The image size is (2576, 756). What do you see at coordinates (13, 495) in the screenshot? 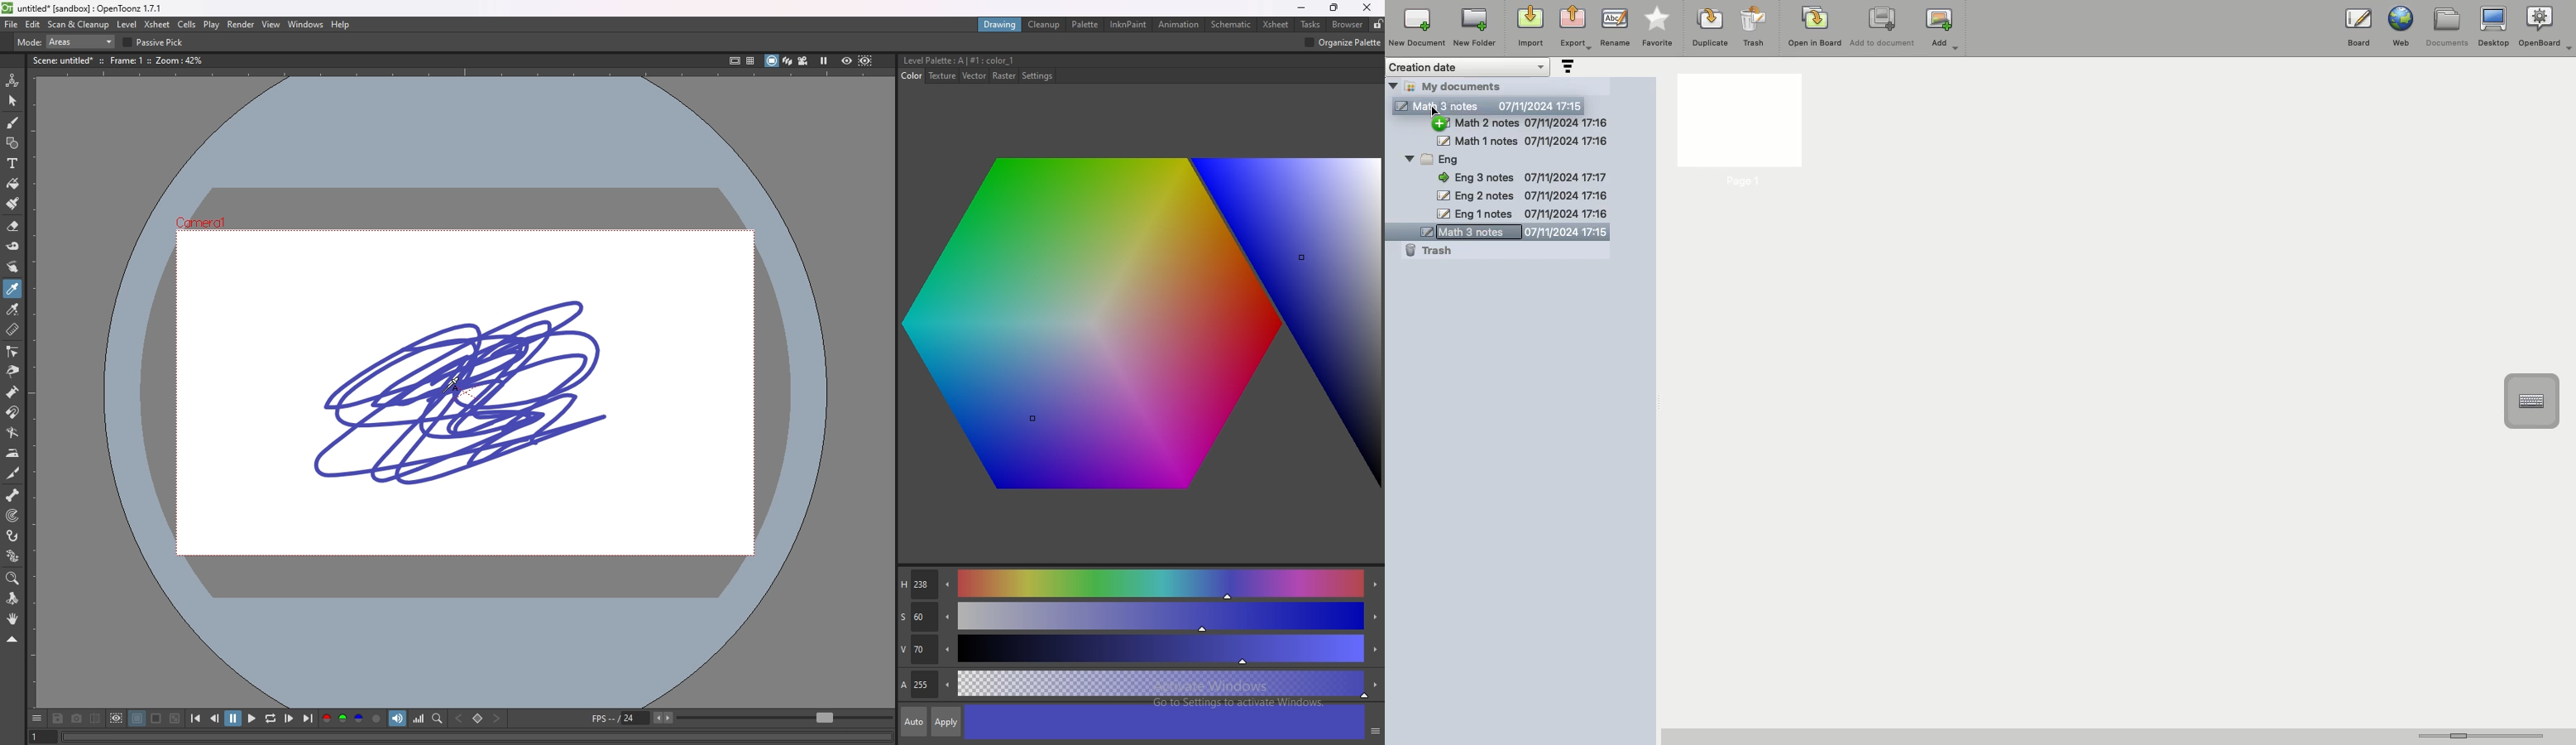
I see `skeleton tool` at bounding box center [13, 495].